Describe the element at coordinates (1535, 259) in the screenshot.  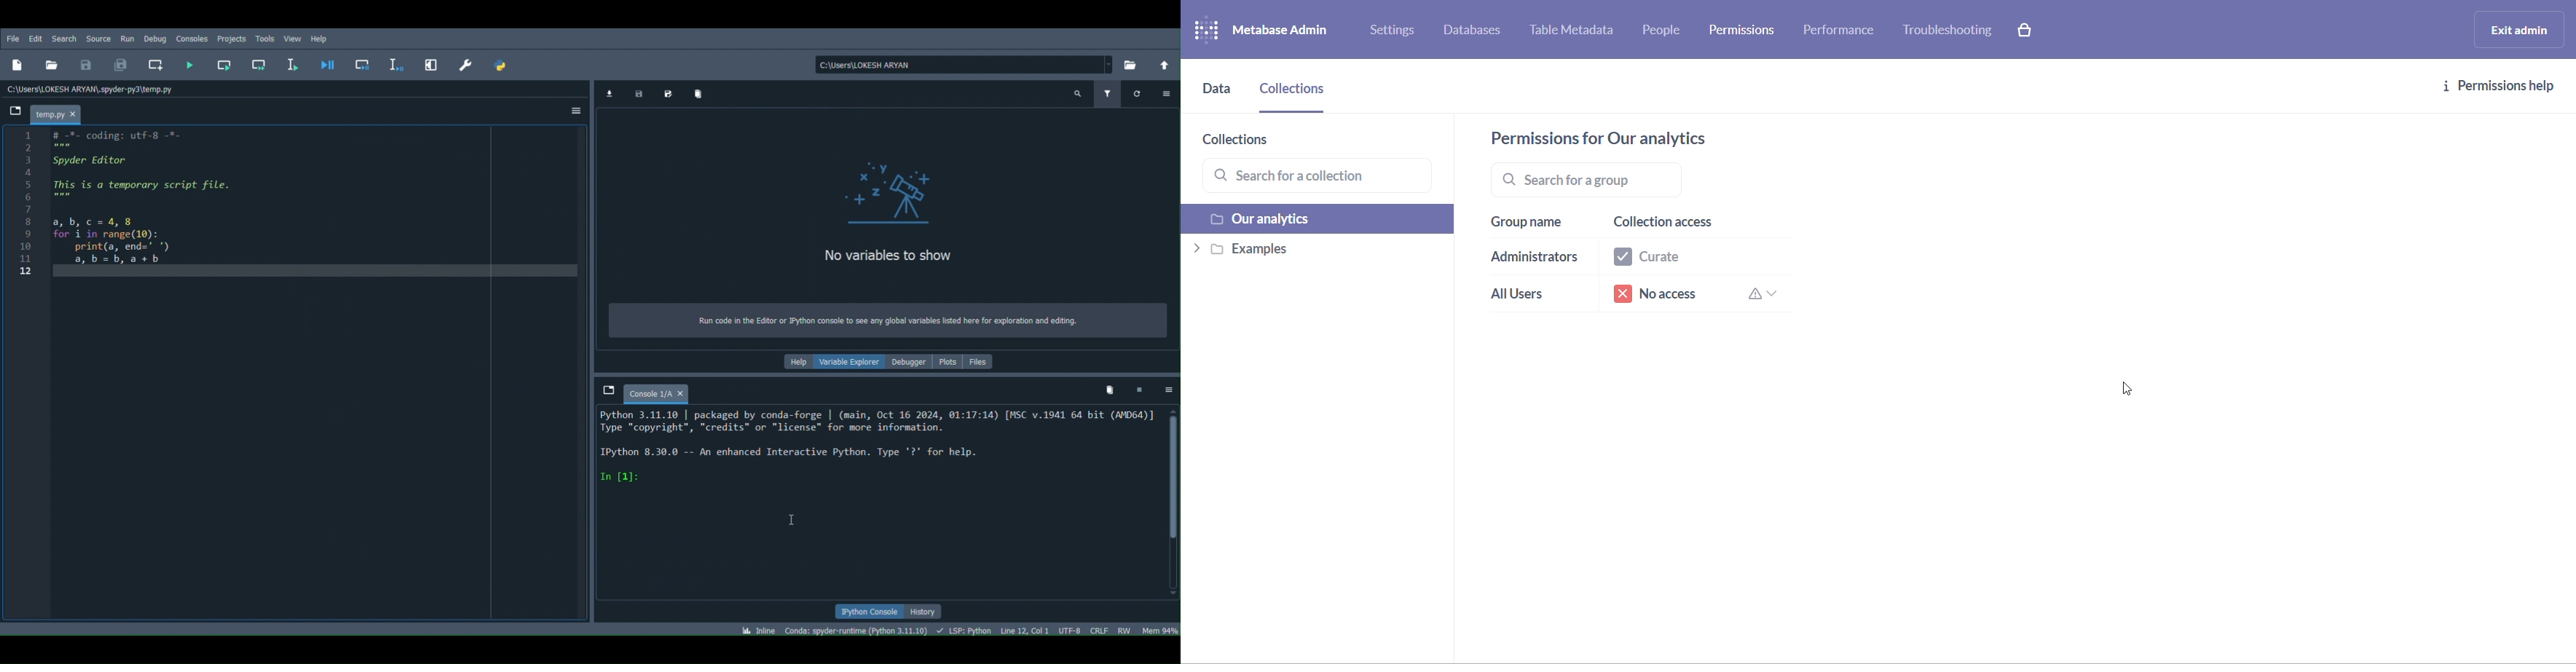
I see `administrators group` at that location.